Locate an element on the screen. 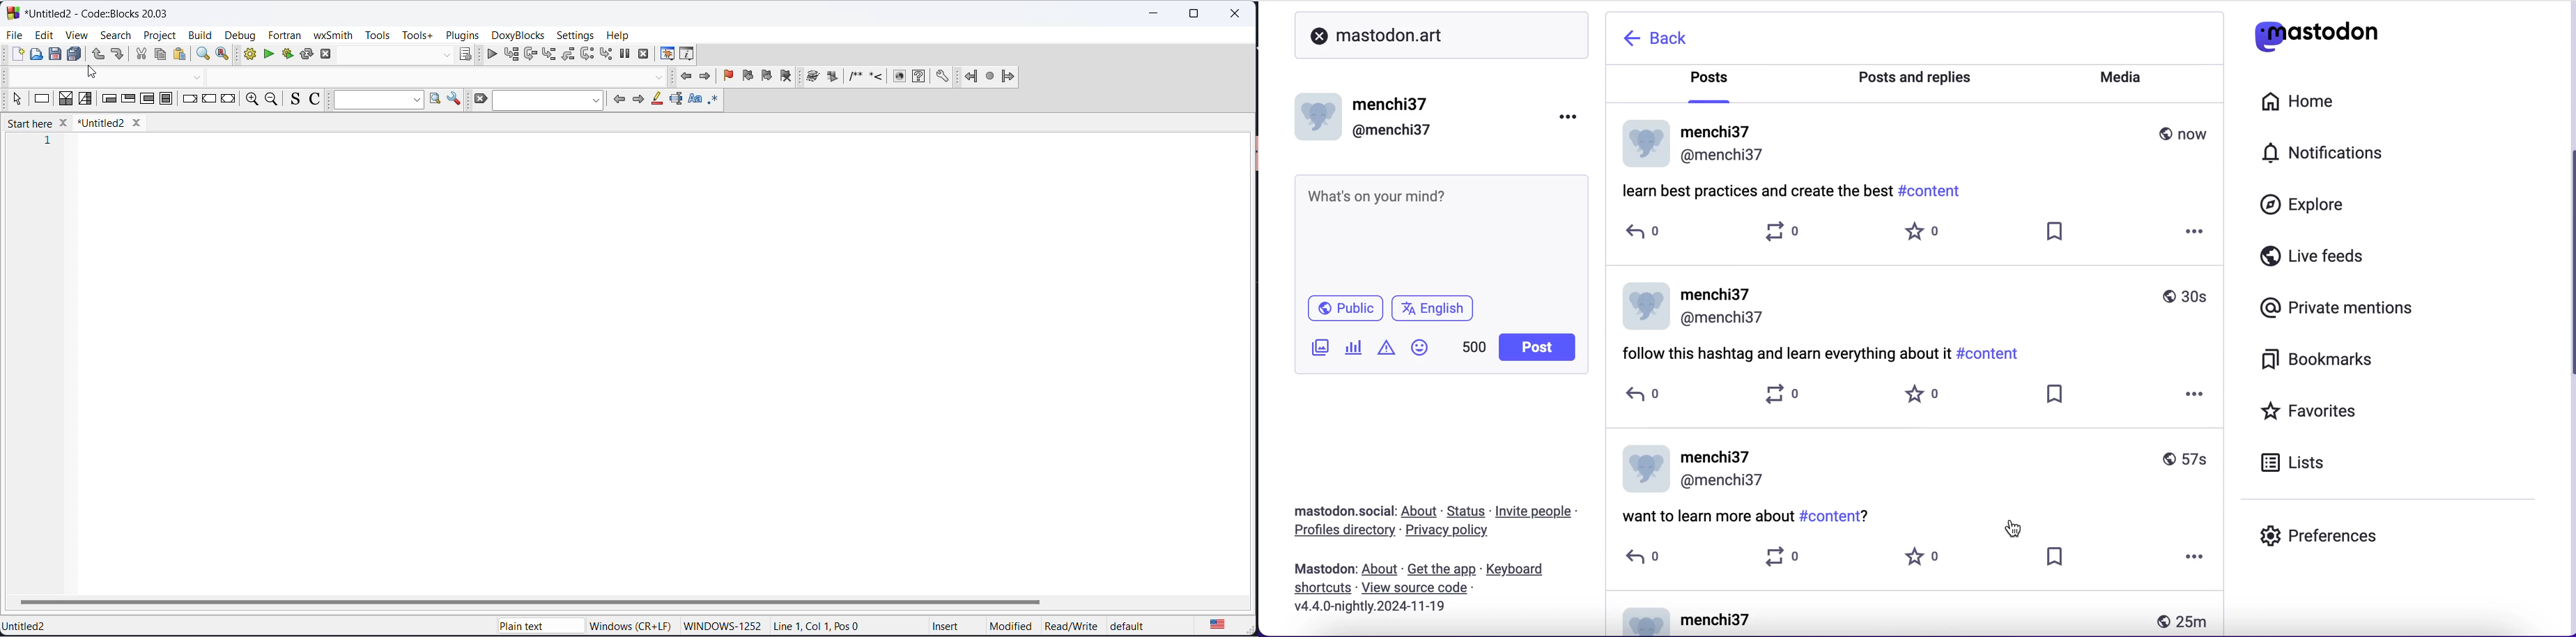 This screenshot has width=2576, height=644. mastodon.social is located at coordinates (1339, 509).